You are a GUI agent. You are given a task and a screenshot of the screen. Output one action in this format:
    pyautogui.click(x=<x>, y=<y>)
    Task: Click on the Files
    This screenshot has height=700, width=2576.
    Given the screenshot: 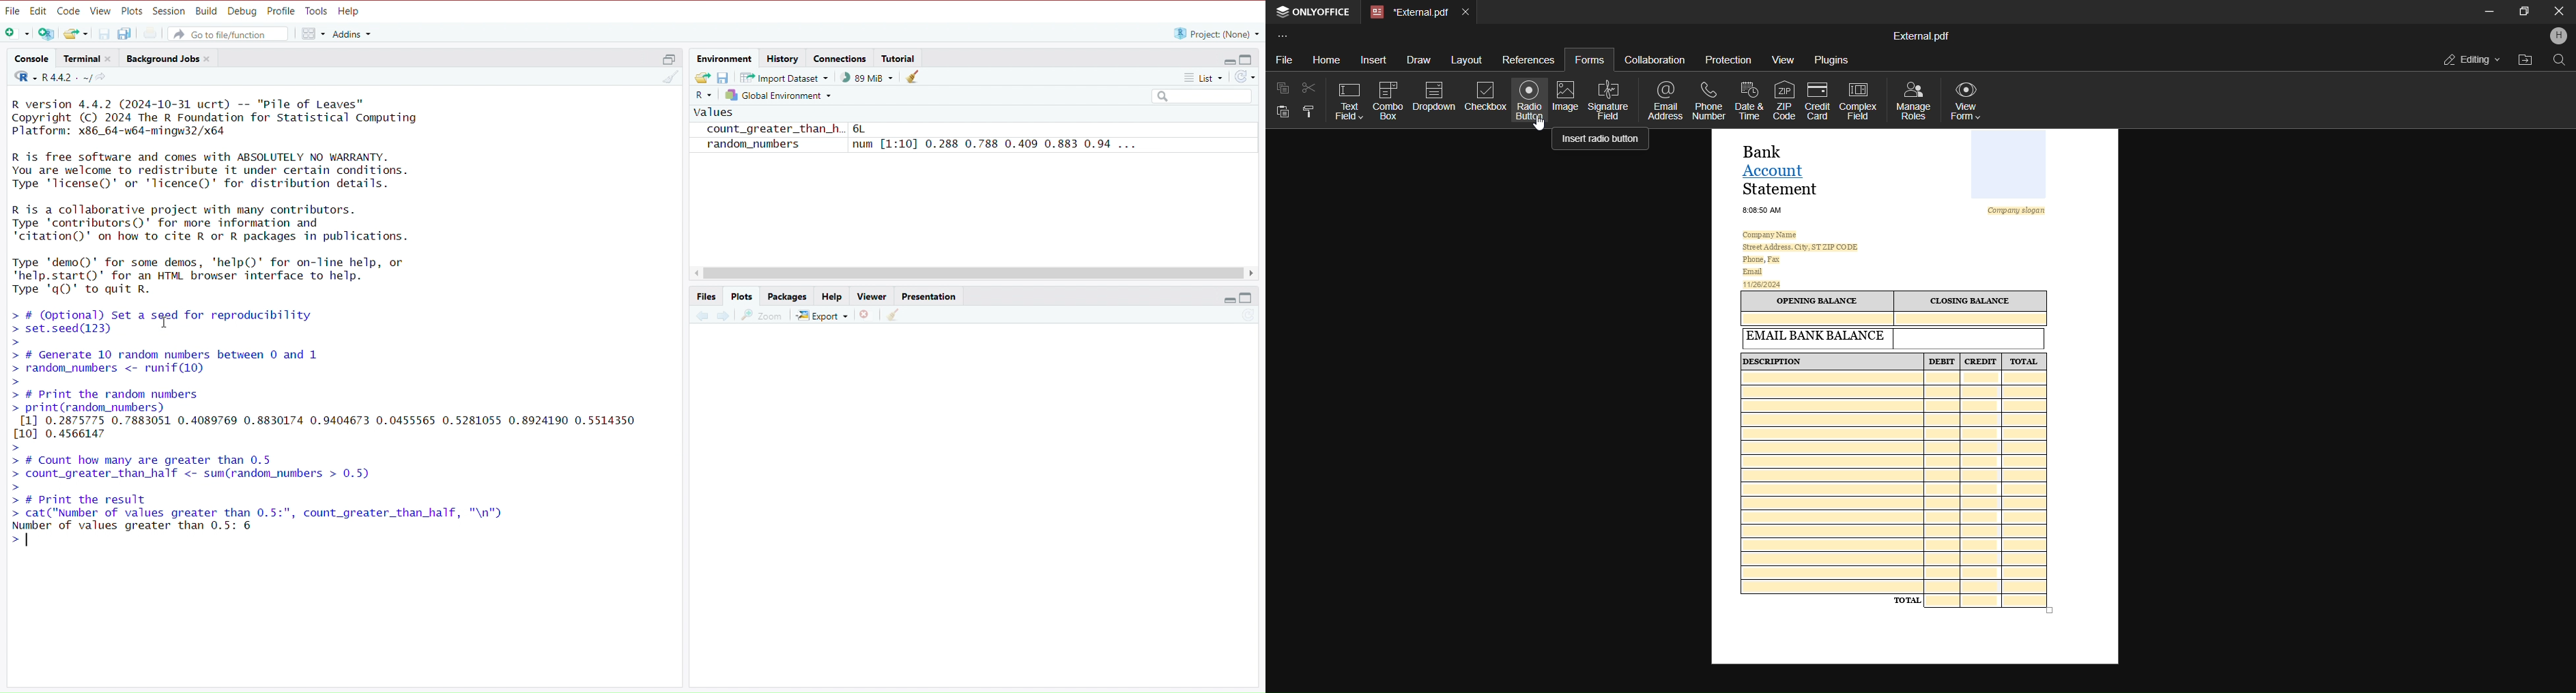 What is the action you would take?
    pyautogui.click(x=706, y=295)
    